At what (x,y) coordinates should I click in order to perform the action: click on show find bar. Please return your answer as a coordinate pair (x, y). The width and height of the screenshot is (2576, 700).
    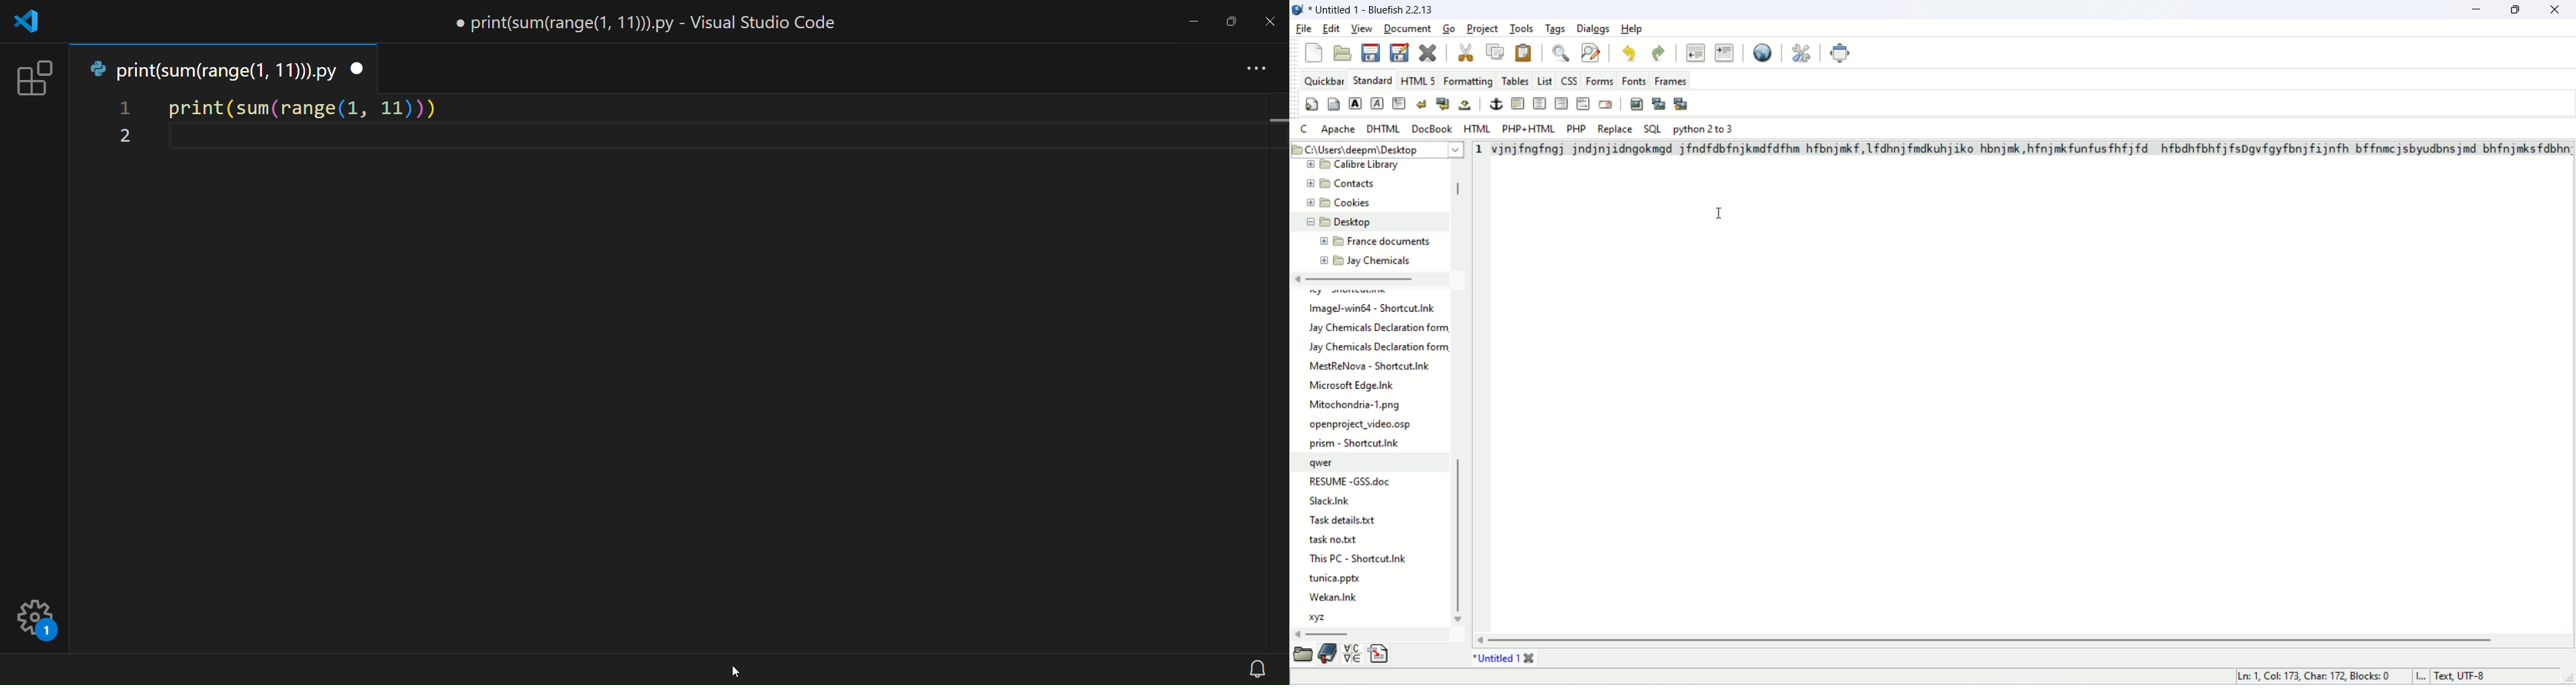
    Looking at the image, I should click on (1561, 53).